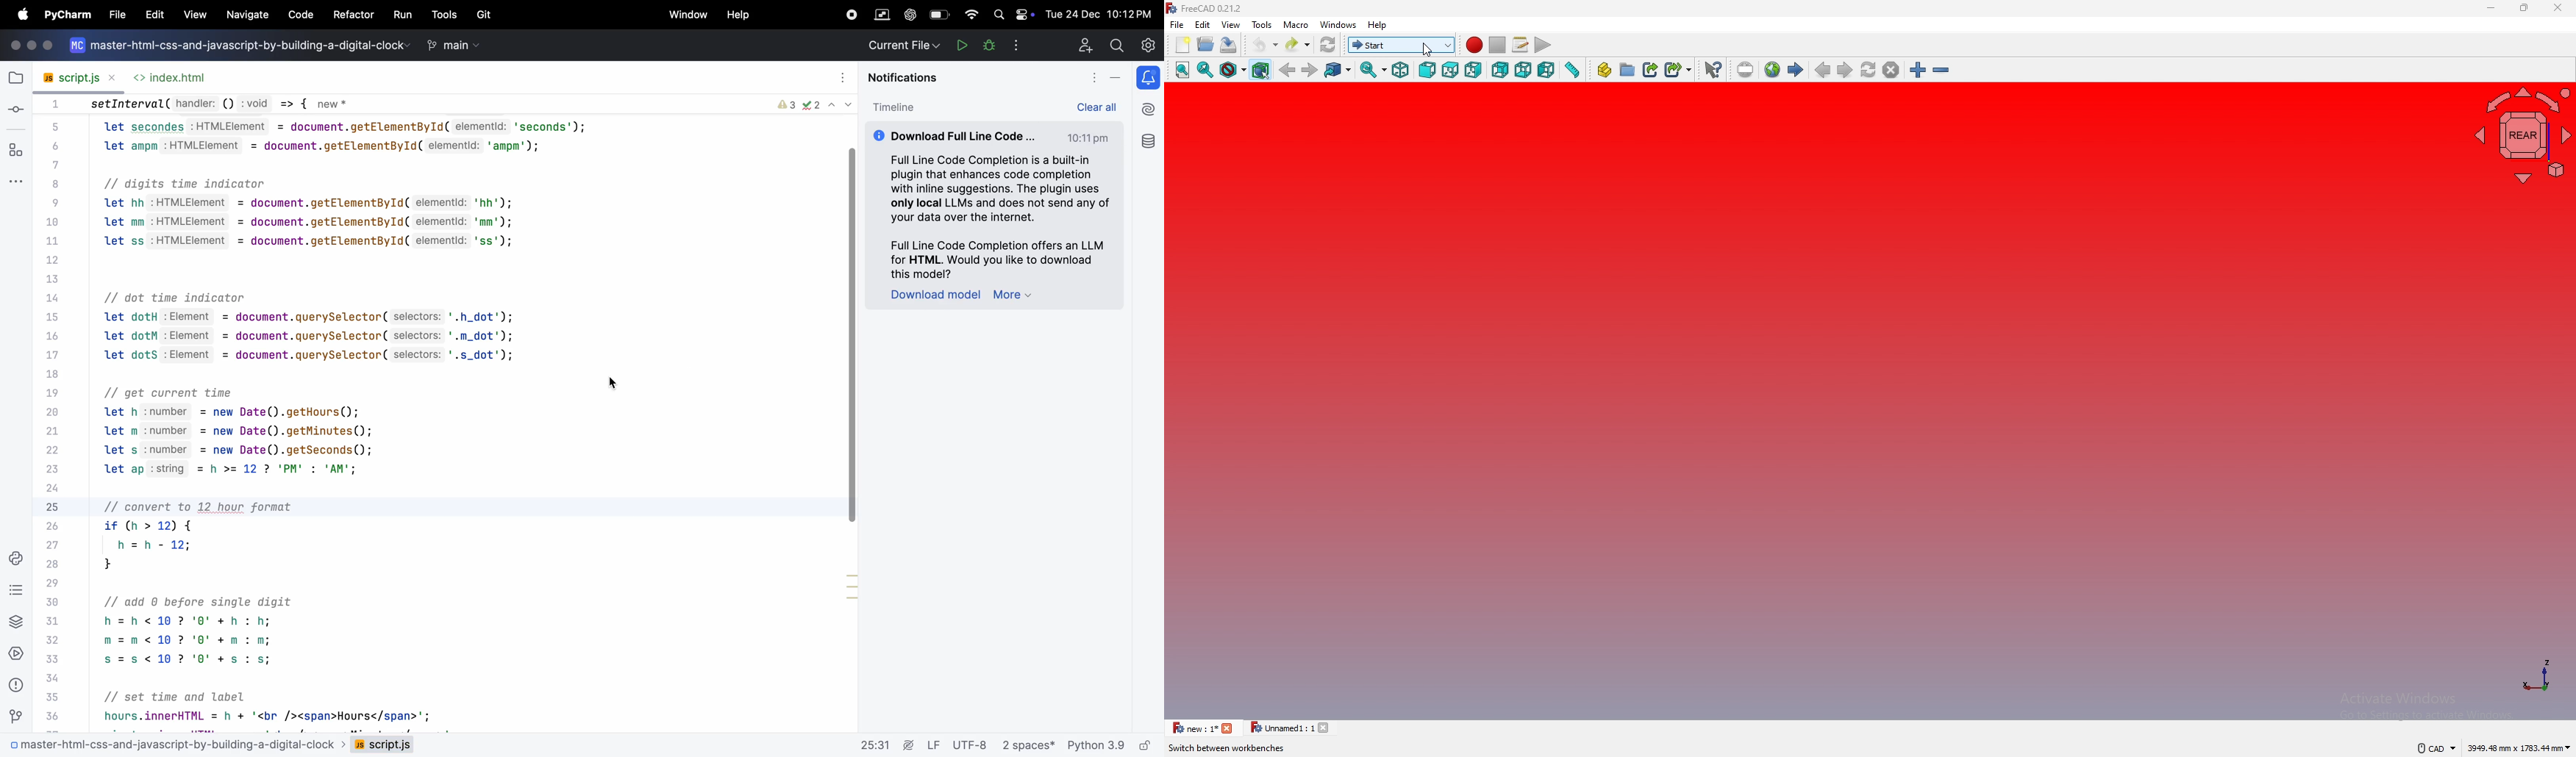  What do you see at coordinates (1205, 24) in the screenshot?
I see `edit` at bounding box center [1205, 24].